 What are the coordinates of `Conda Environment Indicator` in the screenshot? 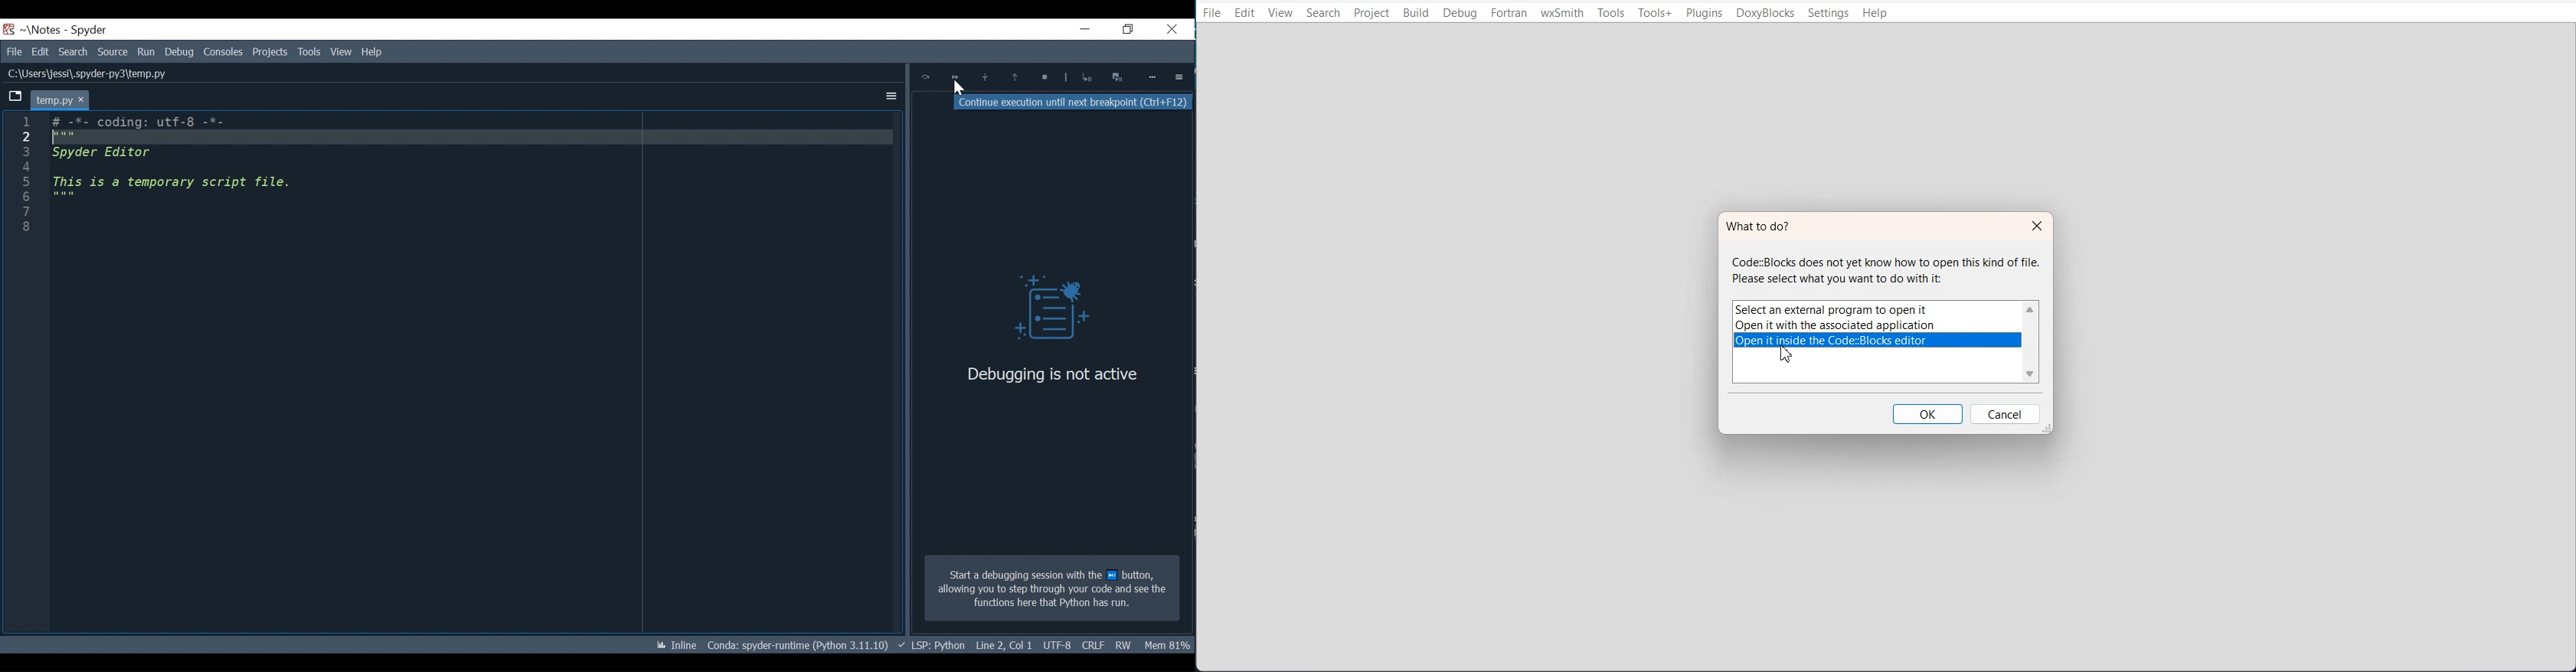 It's located at (797, 645).